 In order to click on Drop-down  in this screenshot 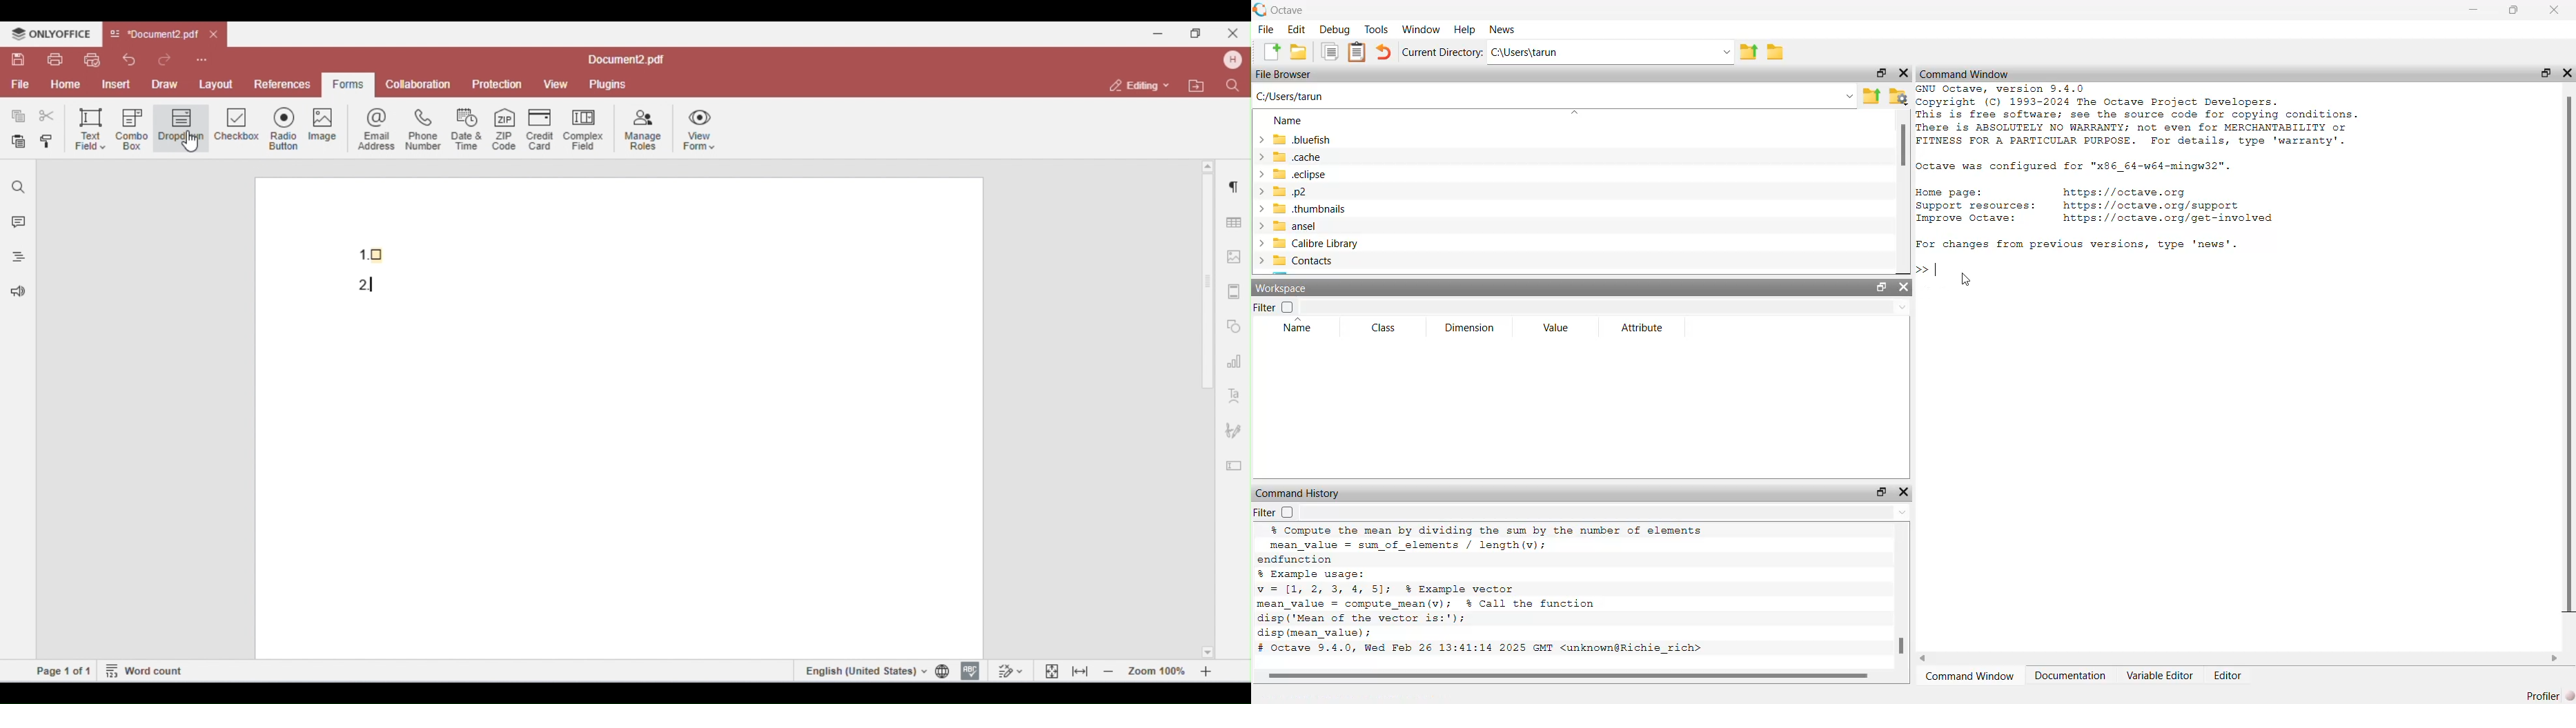, I will do `click(1849, 96)`.